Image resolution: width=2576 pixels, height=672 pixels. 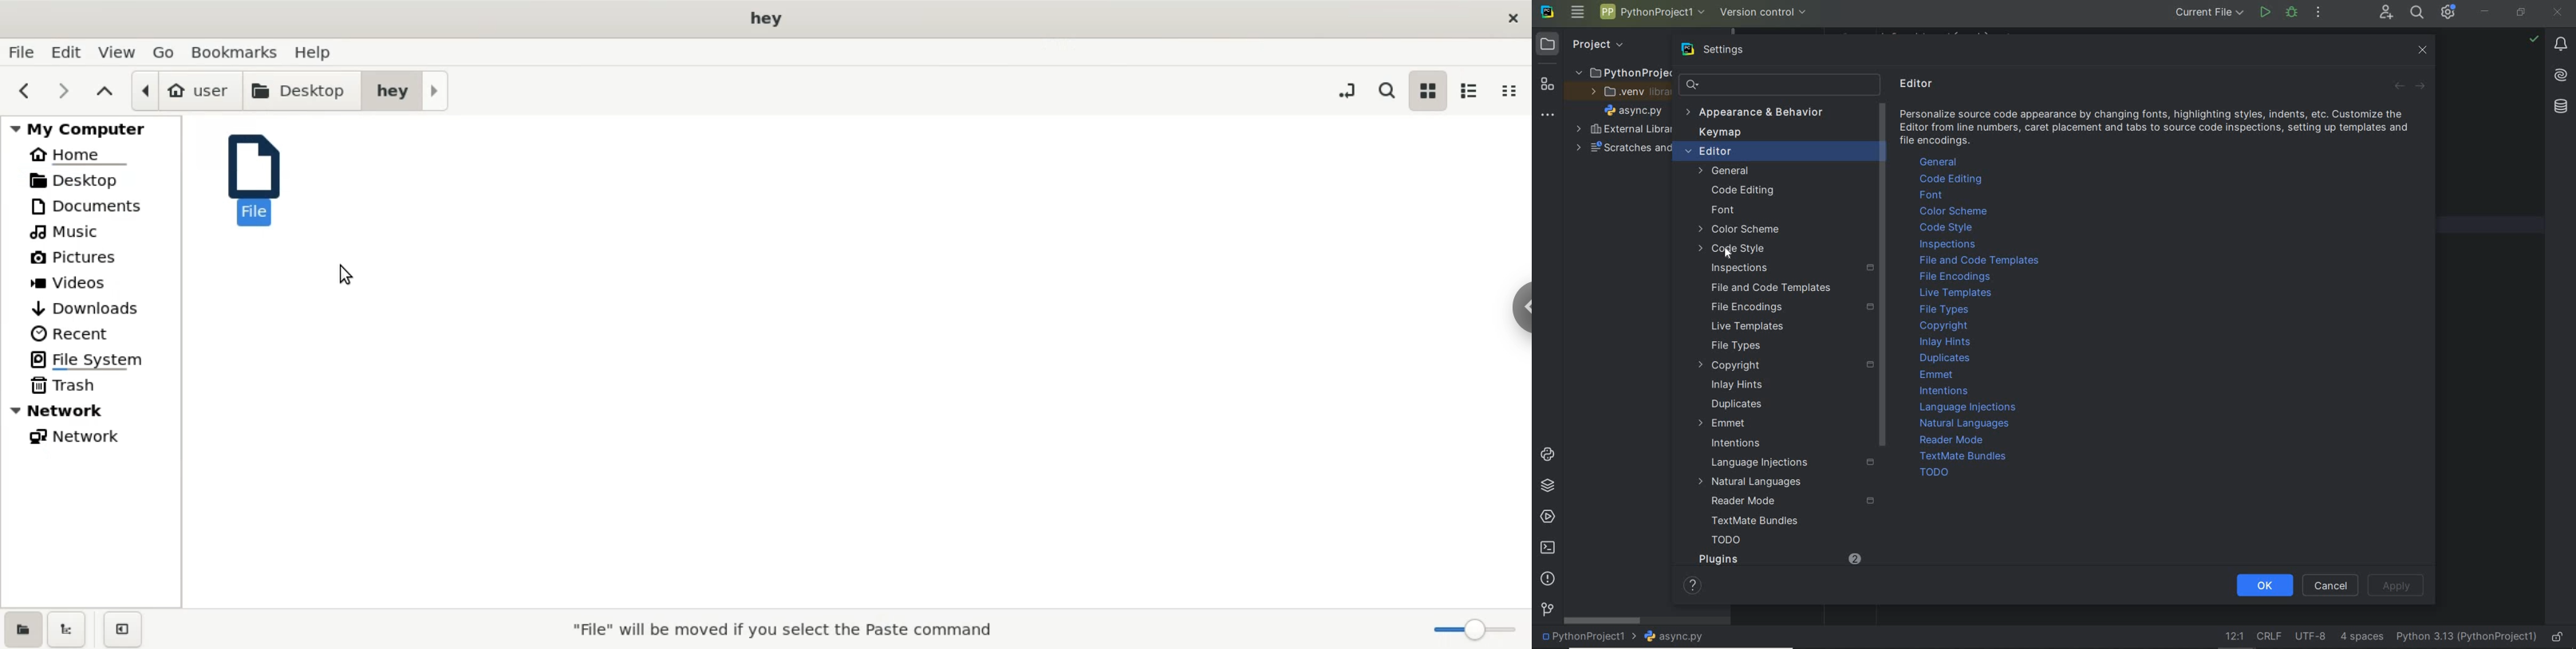 I want to click on current file, so click(x=2210, y=13).